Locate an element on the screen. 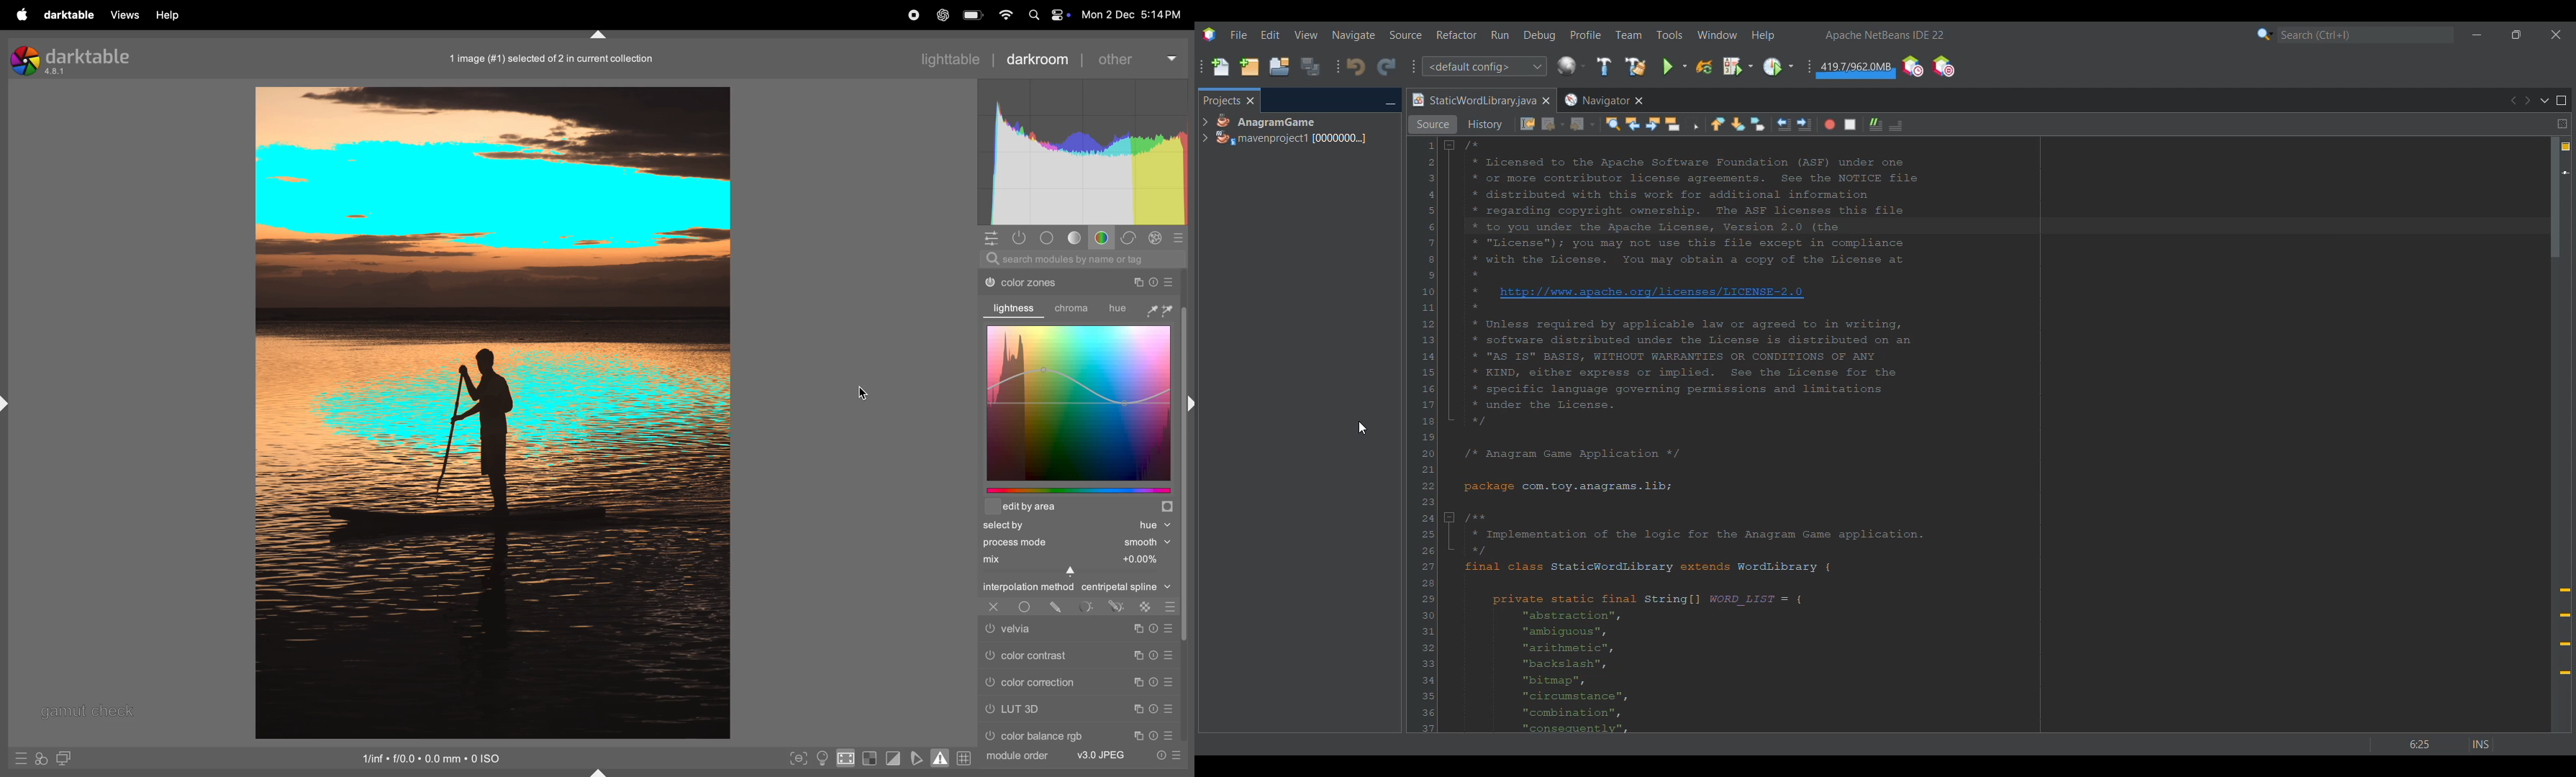 The image size is (2576, 784). Preset is located at coordinates (1171, 628).